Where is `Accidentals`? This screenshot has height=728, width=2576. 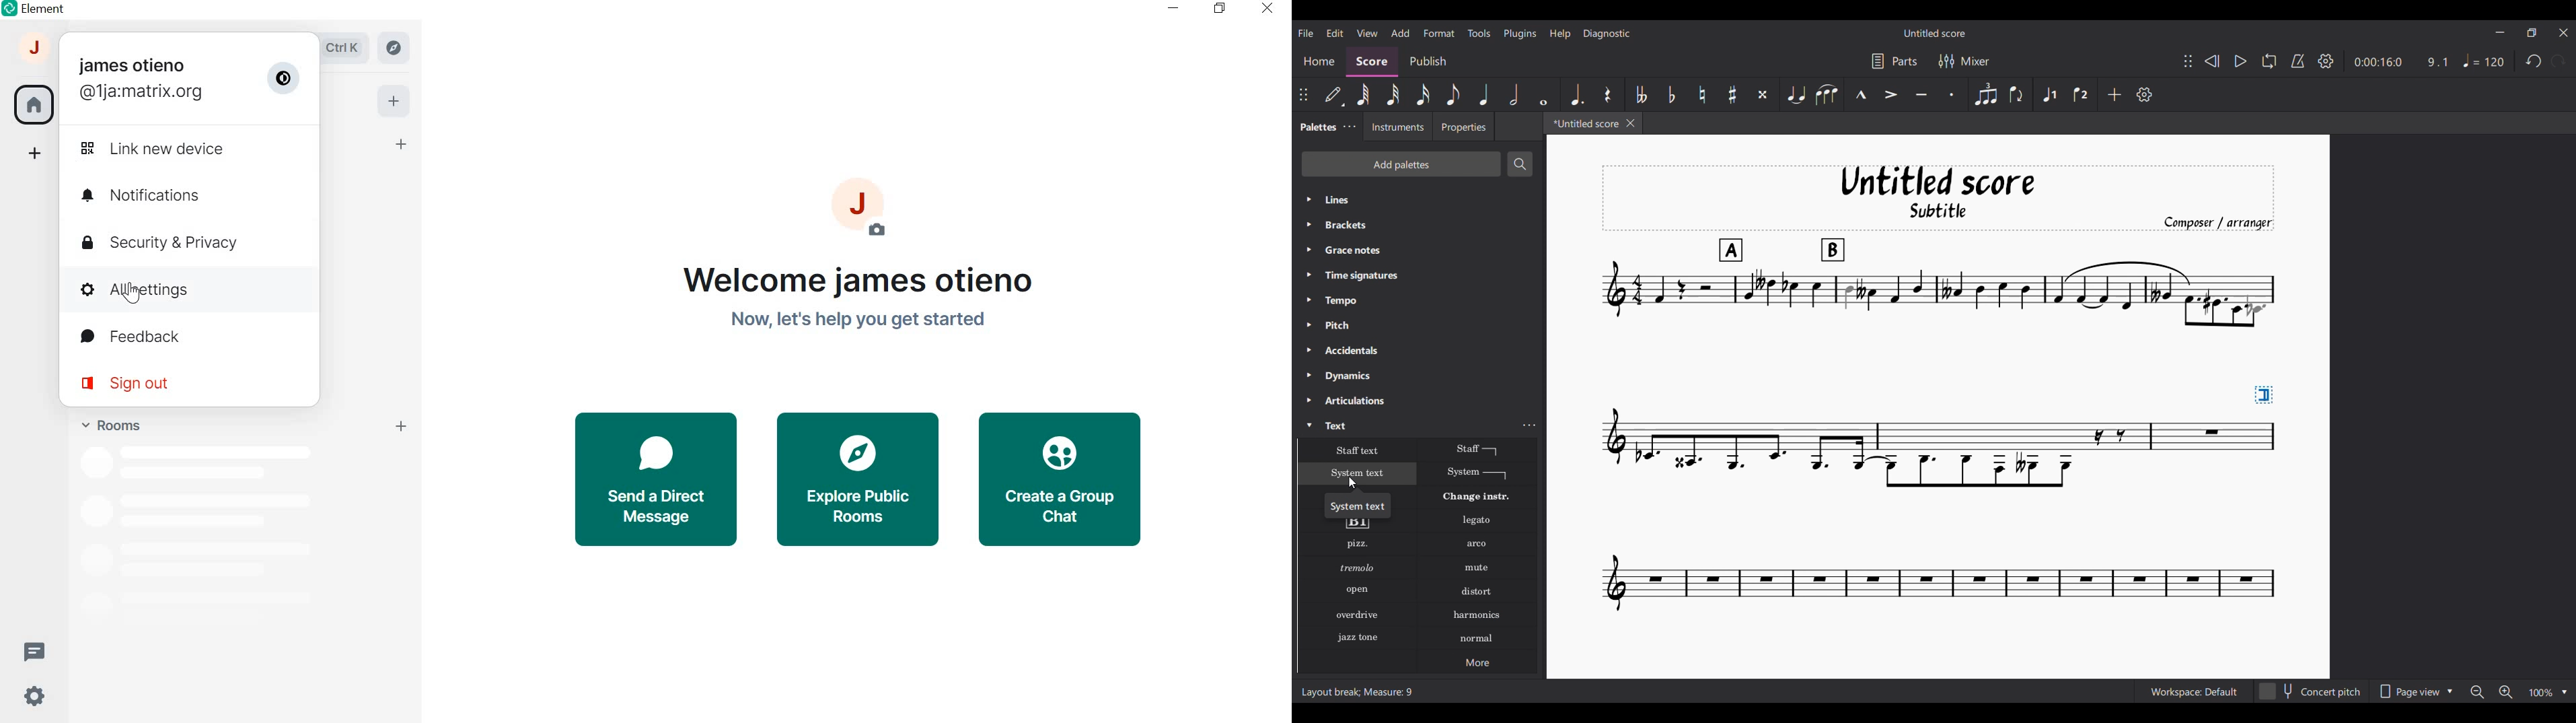
Accidentals is located at coordinates (1418, 350).